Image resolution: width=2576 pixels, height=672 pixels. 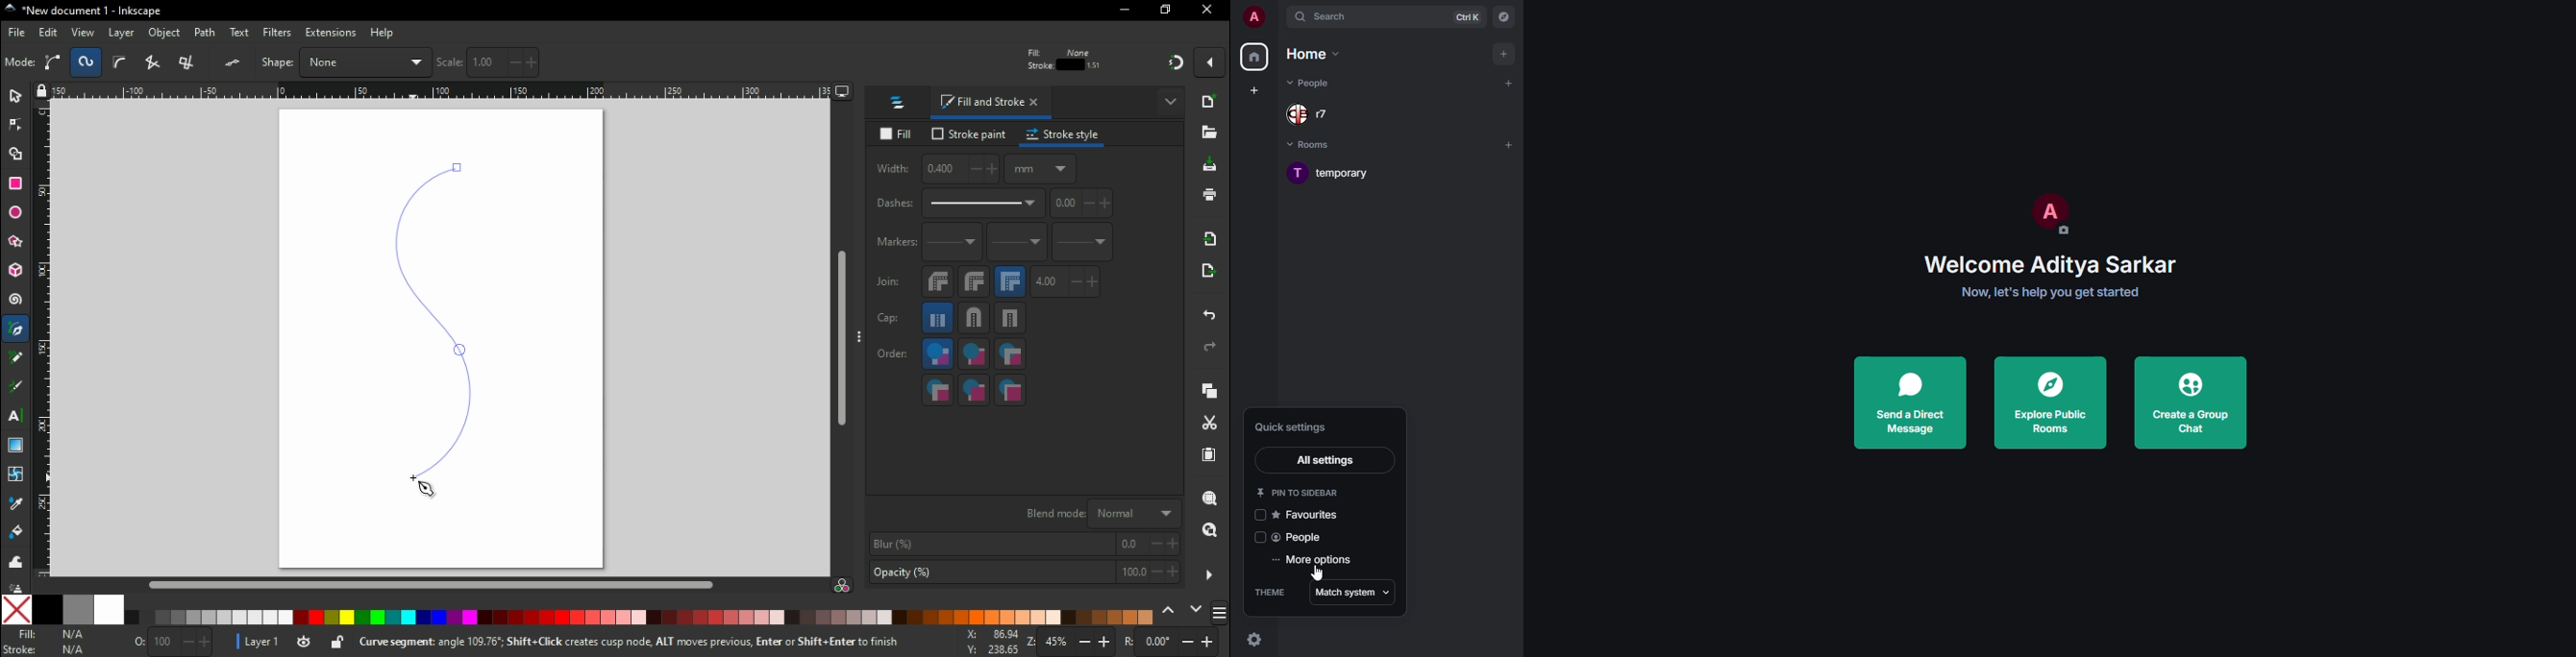 What do you see at coordinates (976, 392) in the screenshot?
I see `stroke markers, fill` at bounding box center [976, 392].